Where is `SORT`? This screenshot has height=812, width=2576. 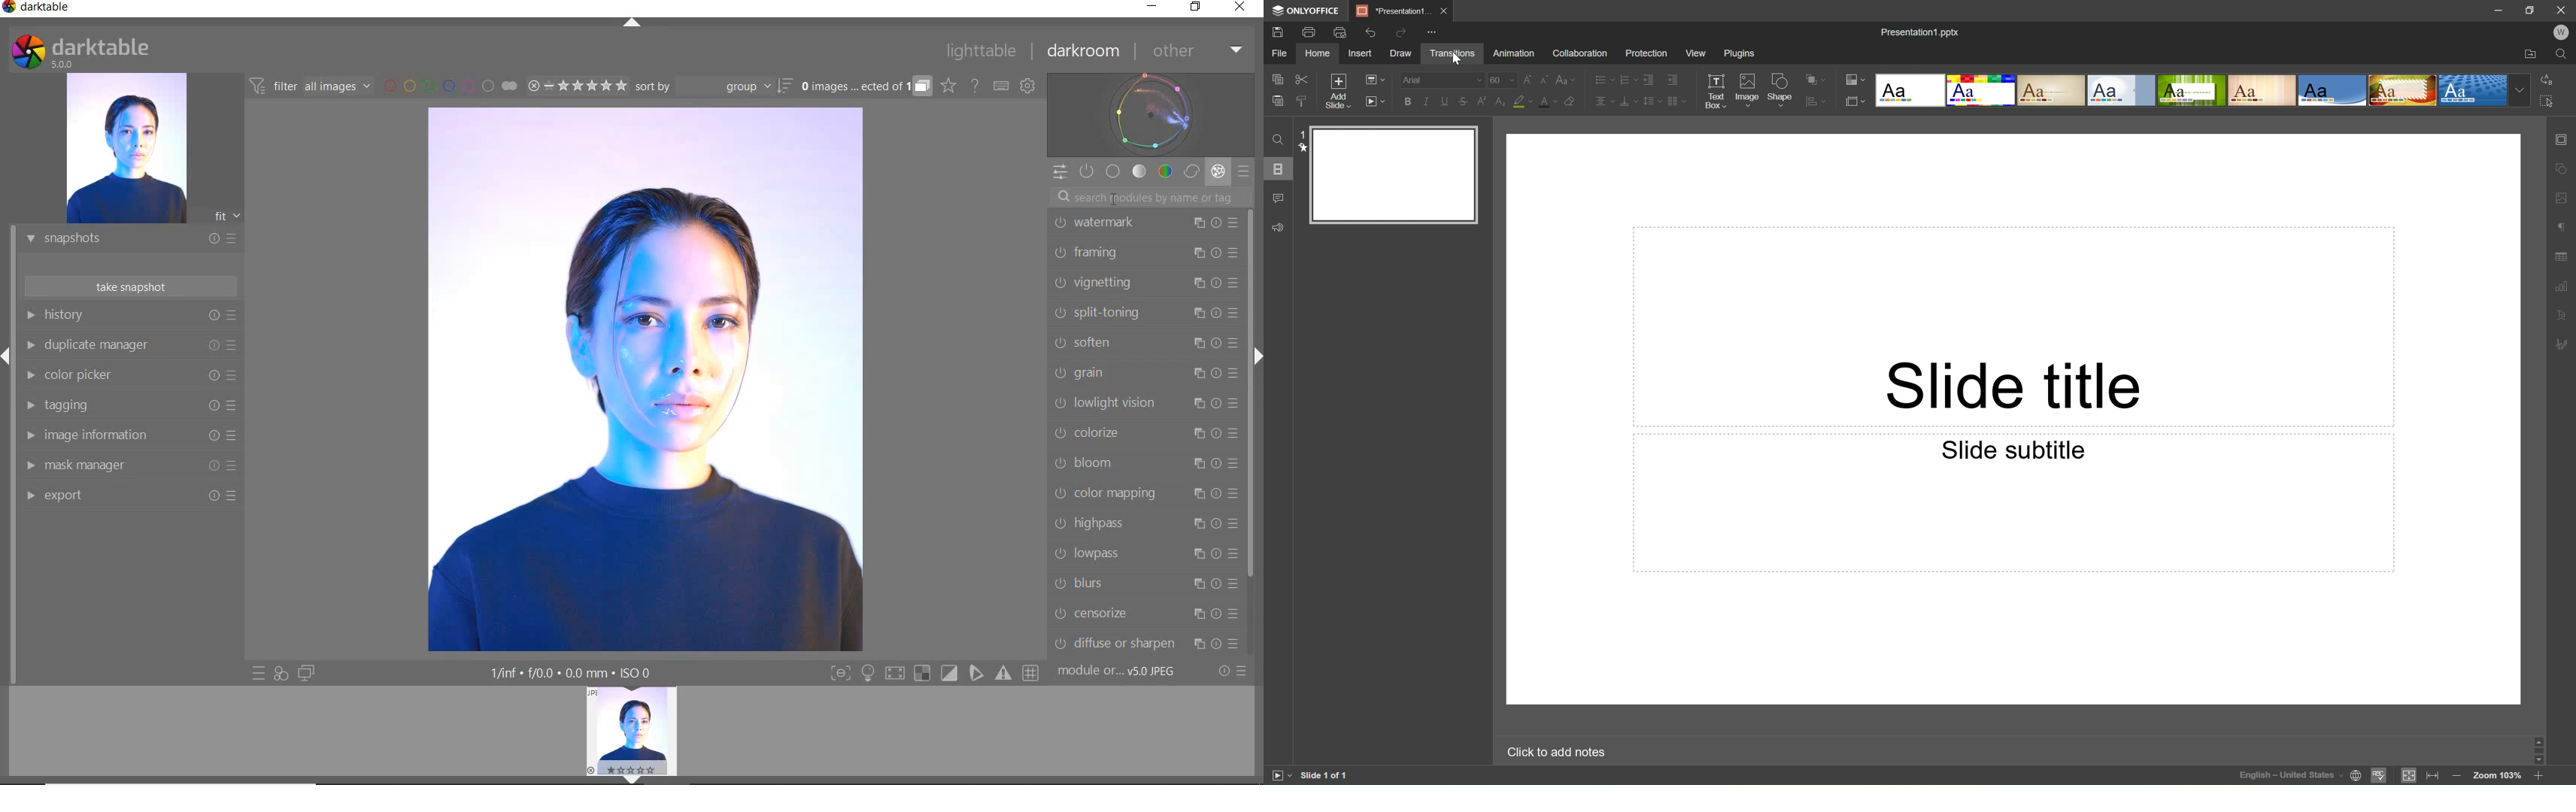 SORT is located at coordinates (712, 86).